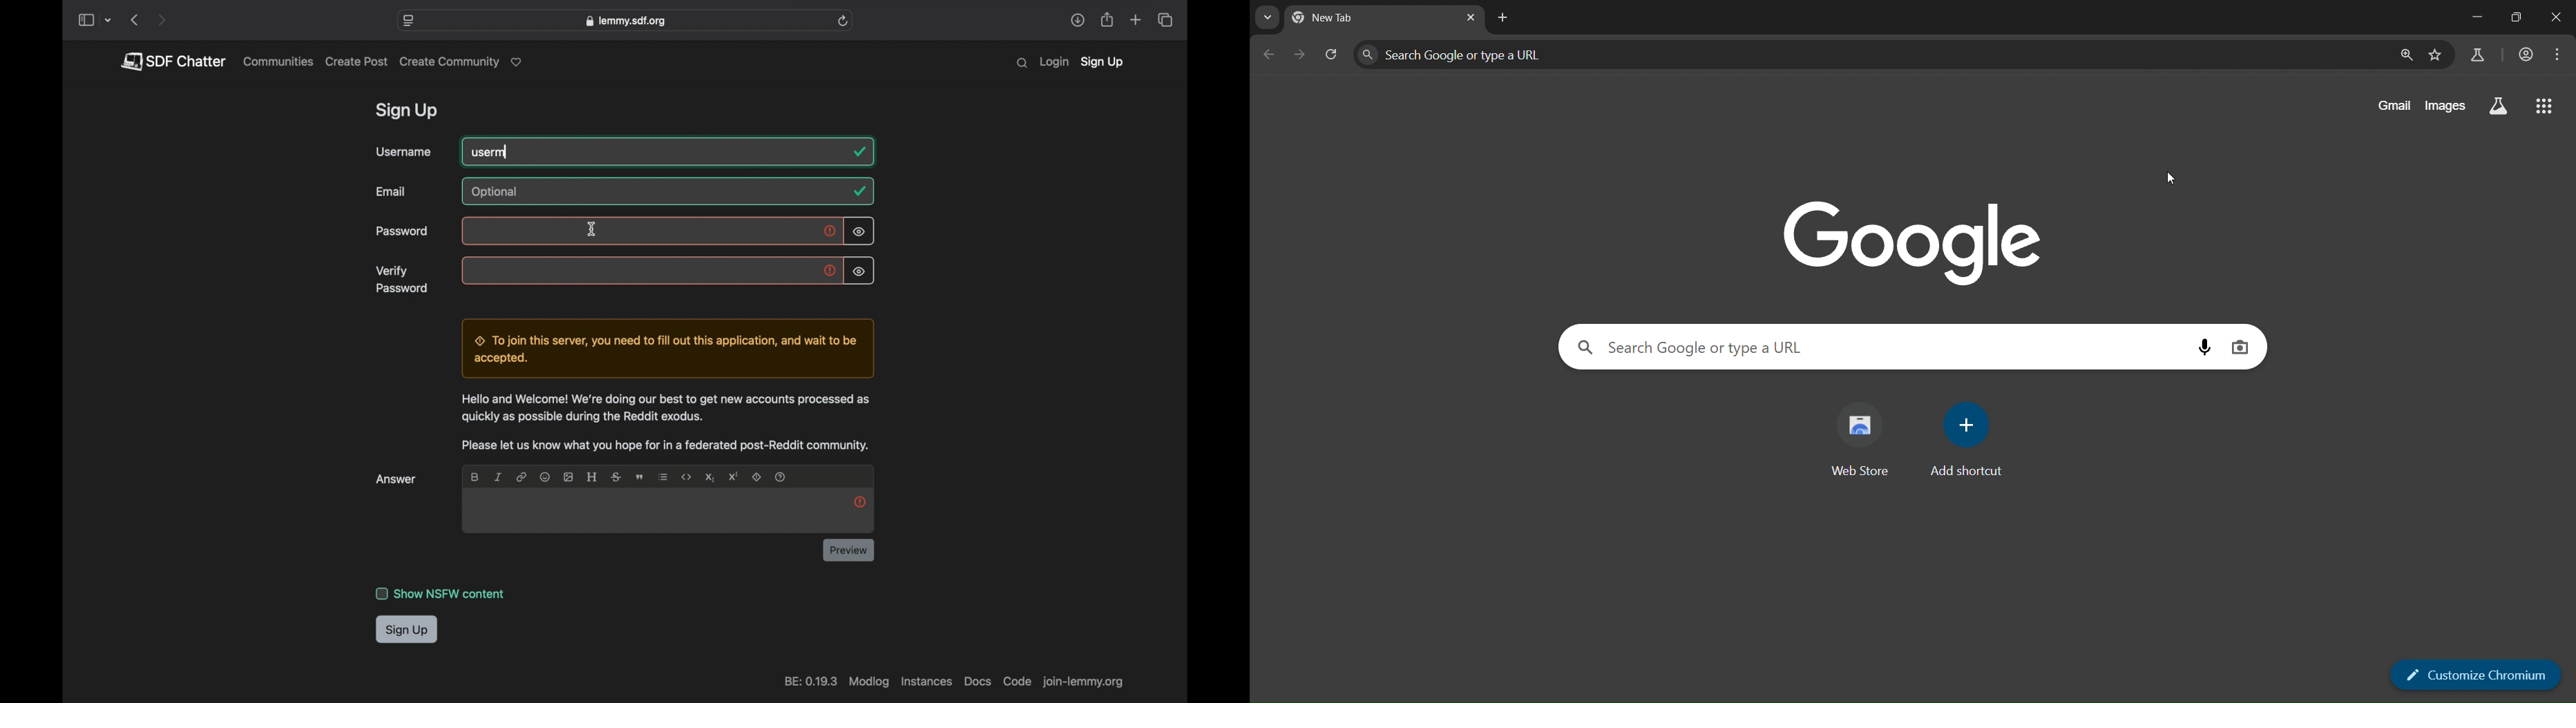 The height and width of the screenshot is (728, 2576). What do you see at coordinates (2437, 55) in the screenshot?
I see `bookmark page` at bounding box center [2437, 55].